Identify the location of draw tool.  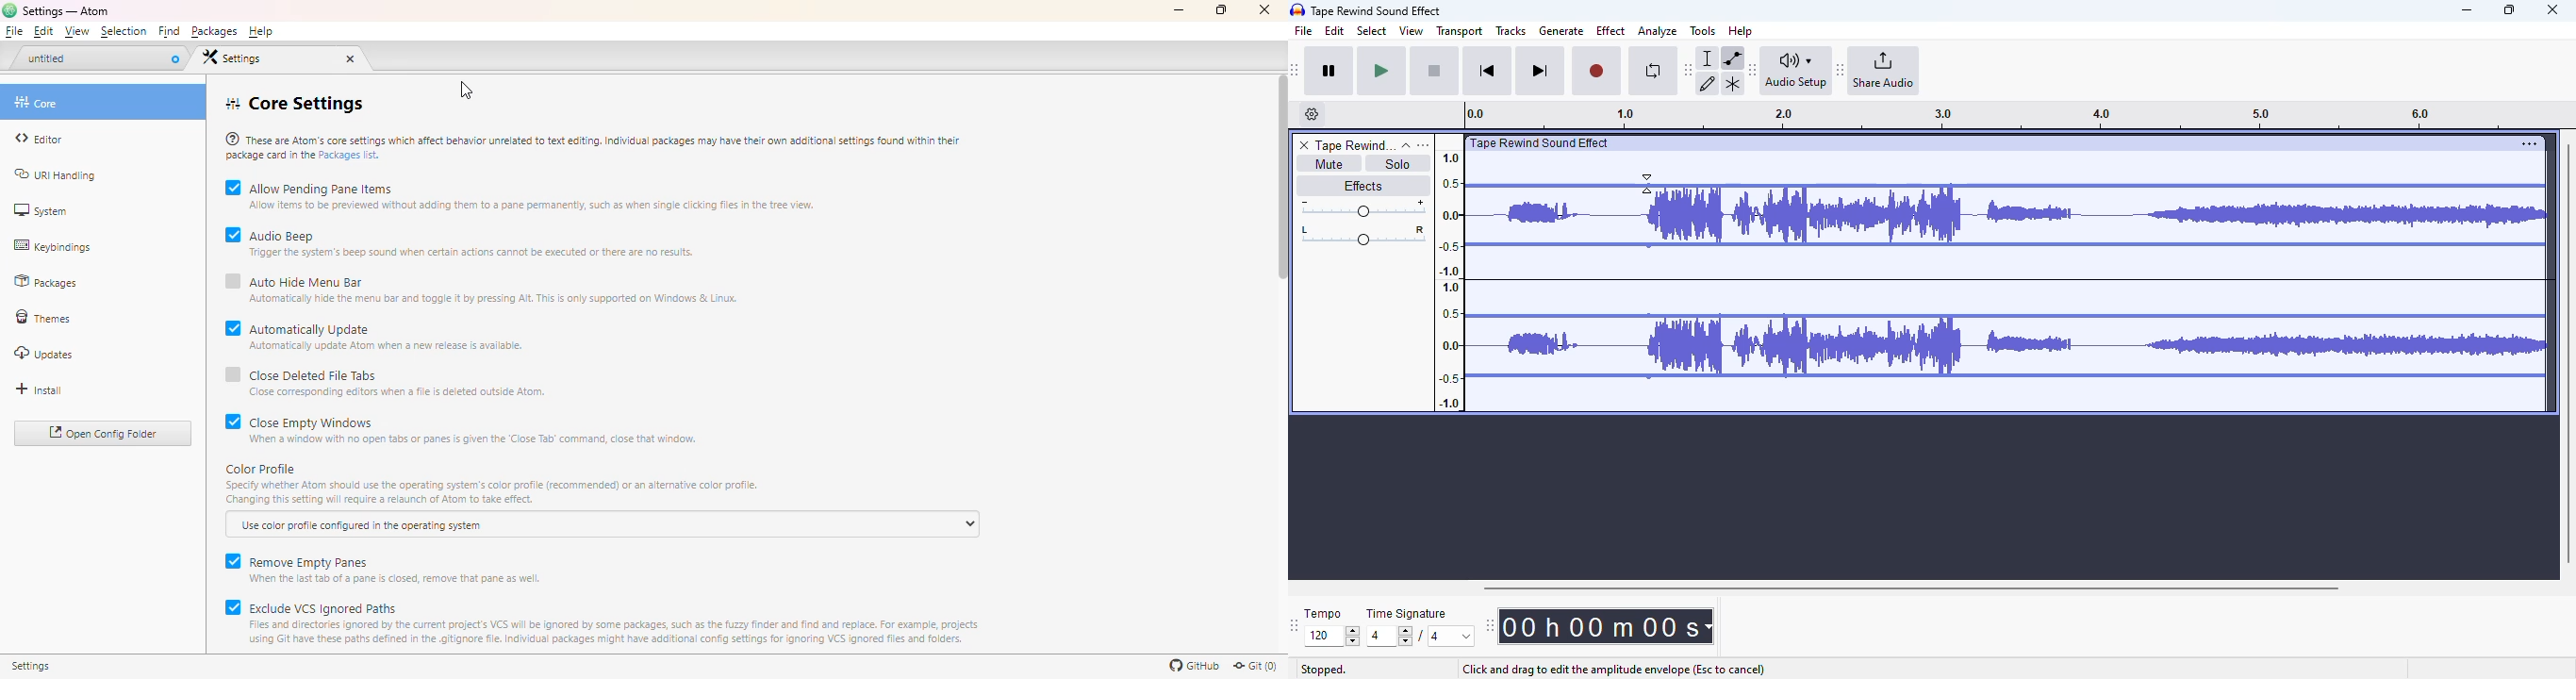
(1709, 83).